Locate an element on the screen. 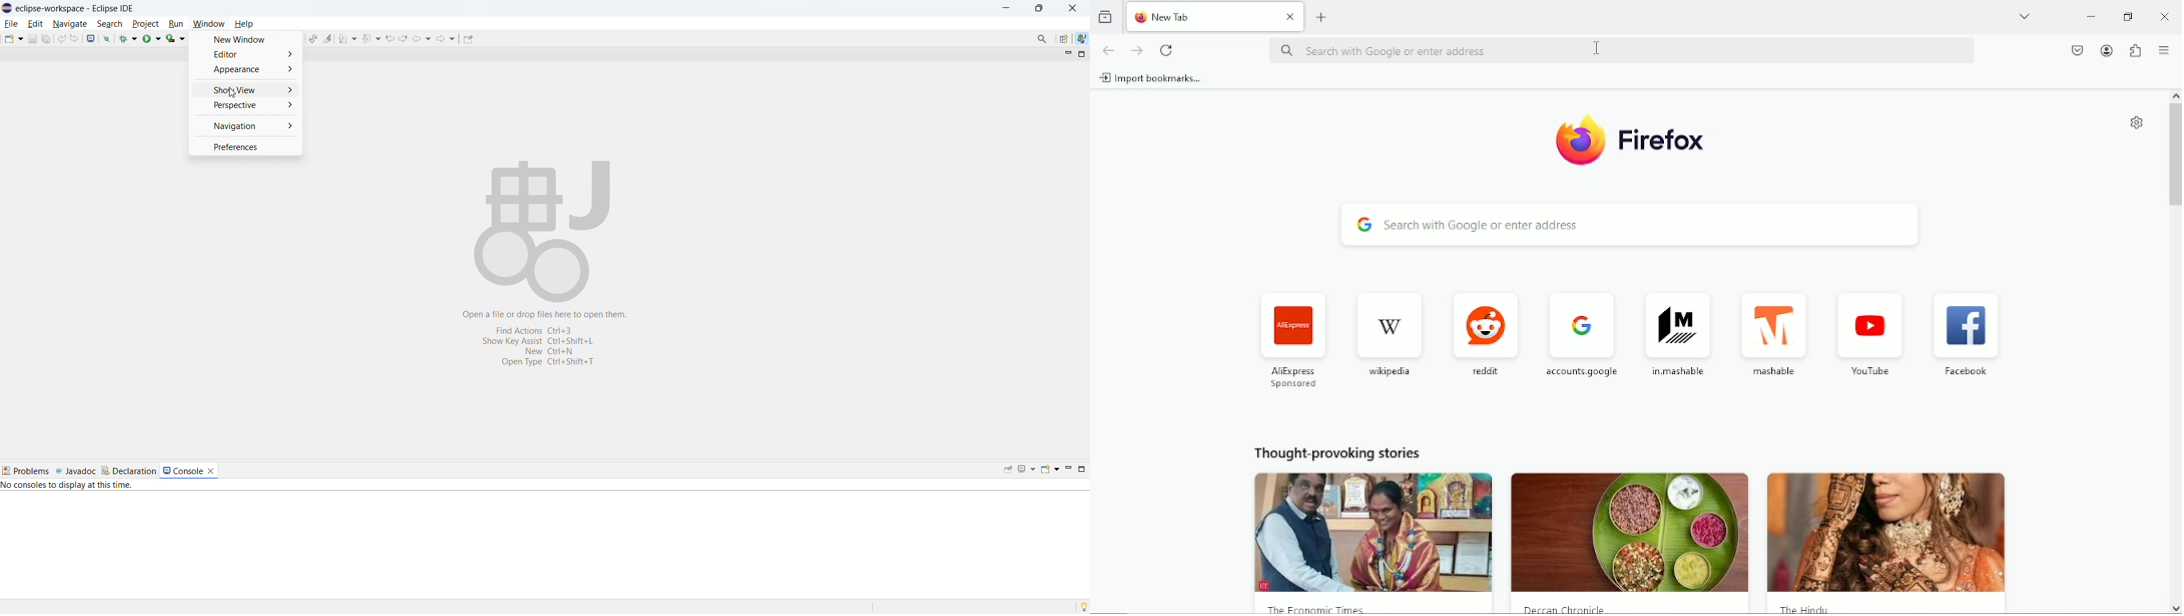 This screenshot has width=2184, height=616. cursor is located at coordinates (1596, 48).